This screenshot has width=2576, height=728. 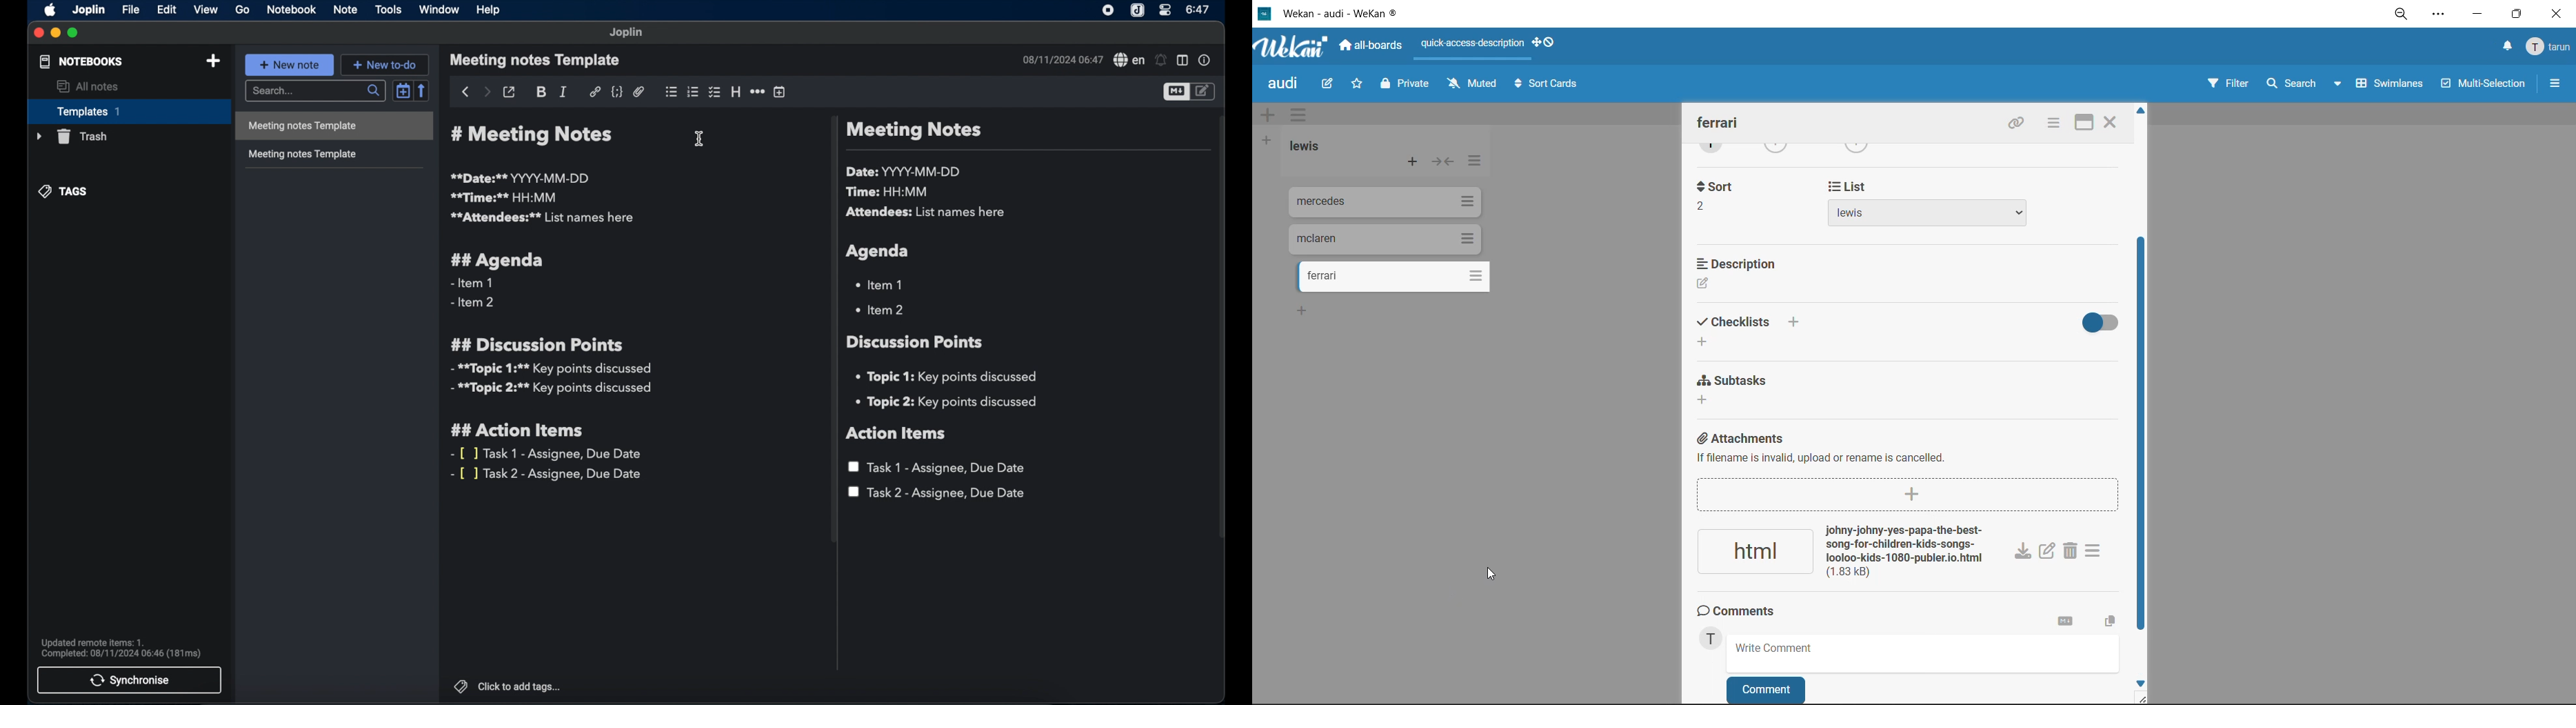 I want to click on view, so click(x=207, y=10).